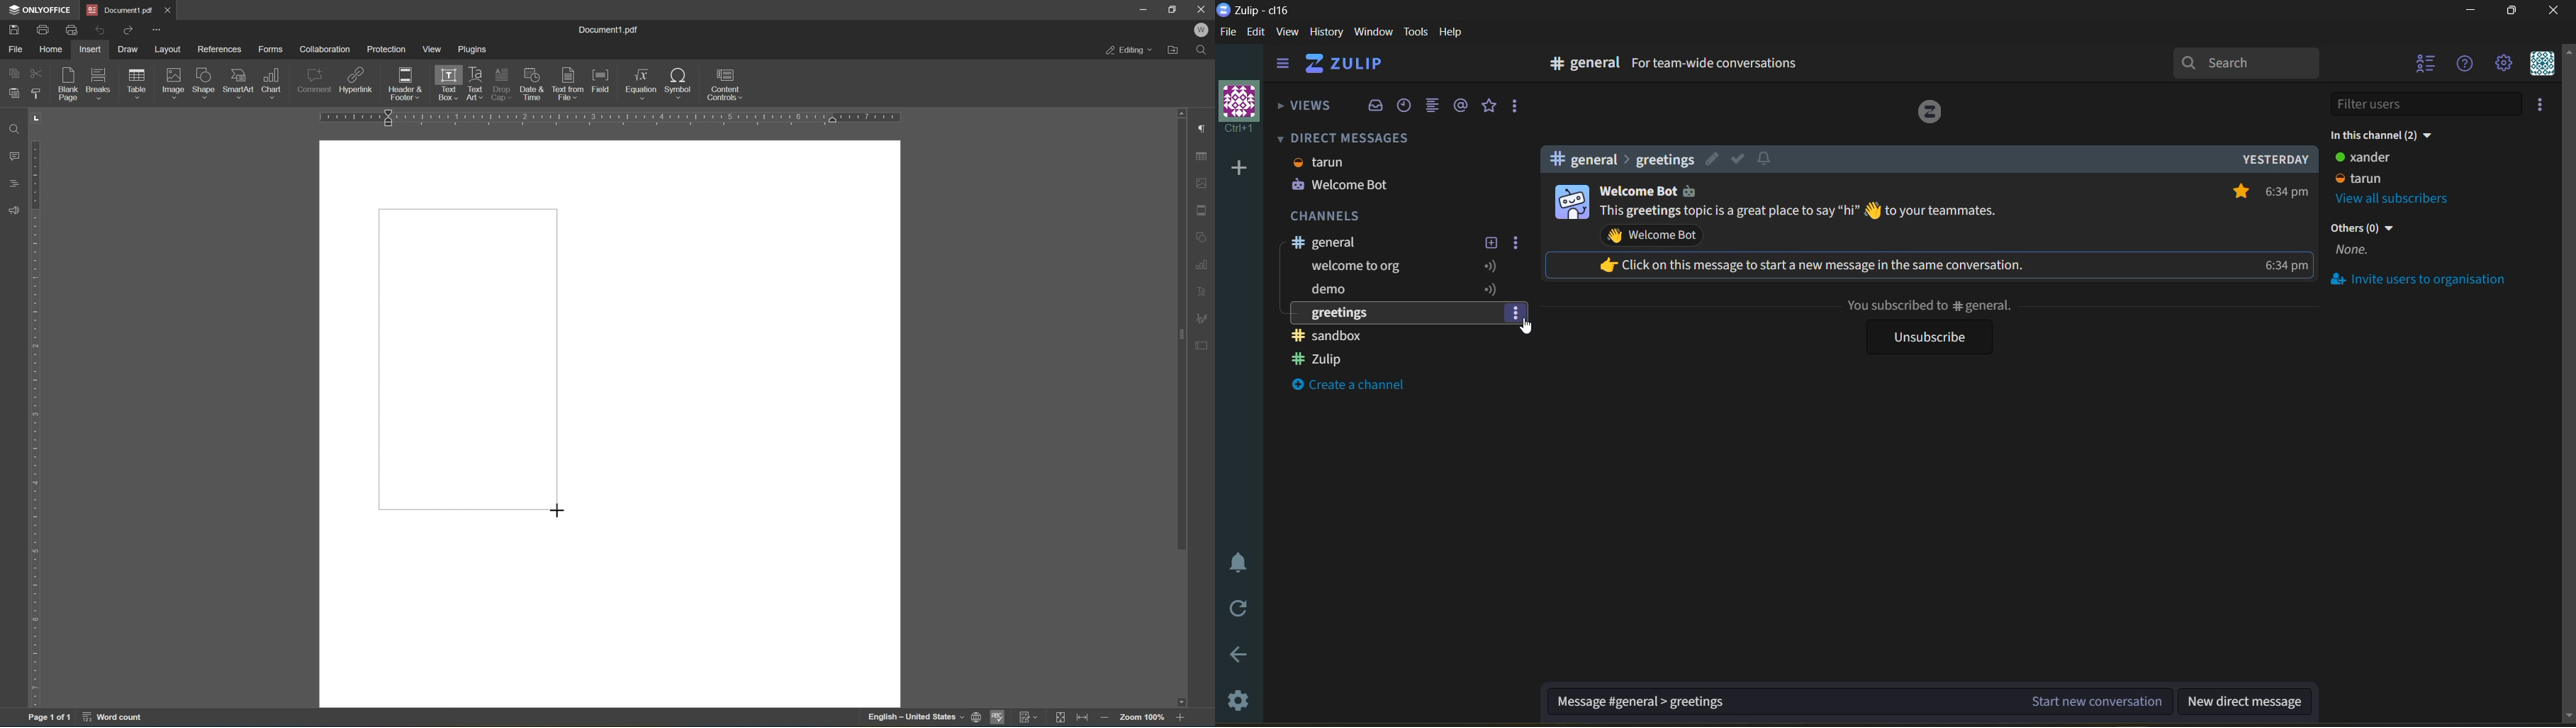 This screenshot has width=2576, height=728. What do you see at coordinates (2556, 13) in the screenshot?
I see `close` at bounding box center [2556, 13].